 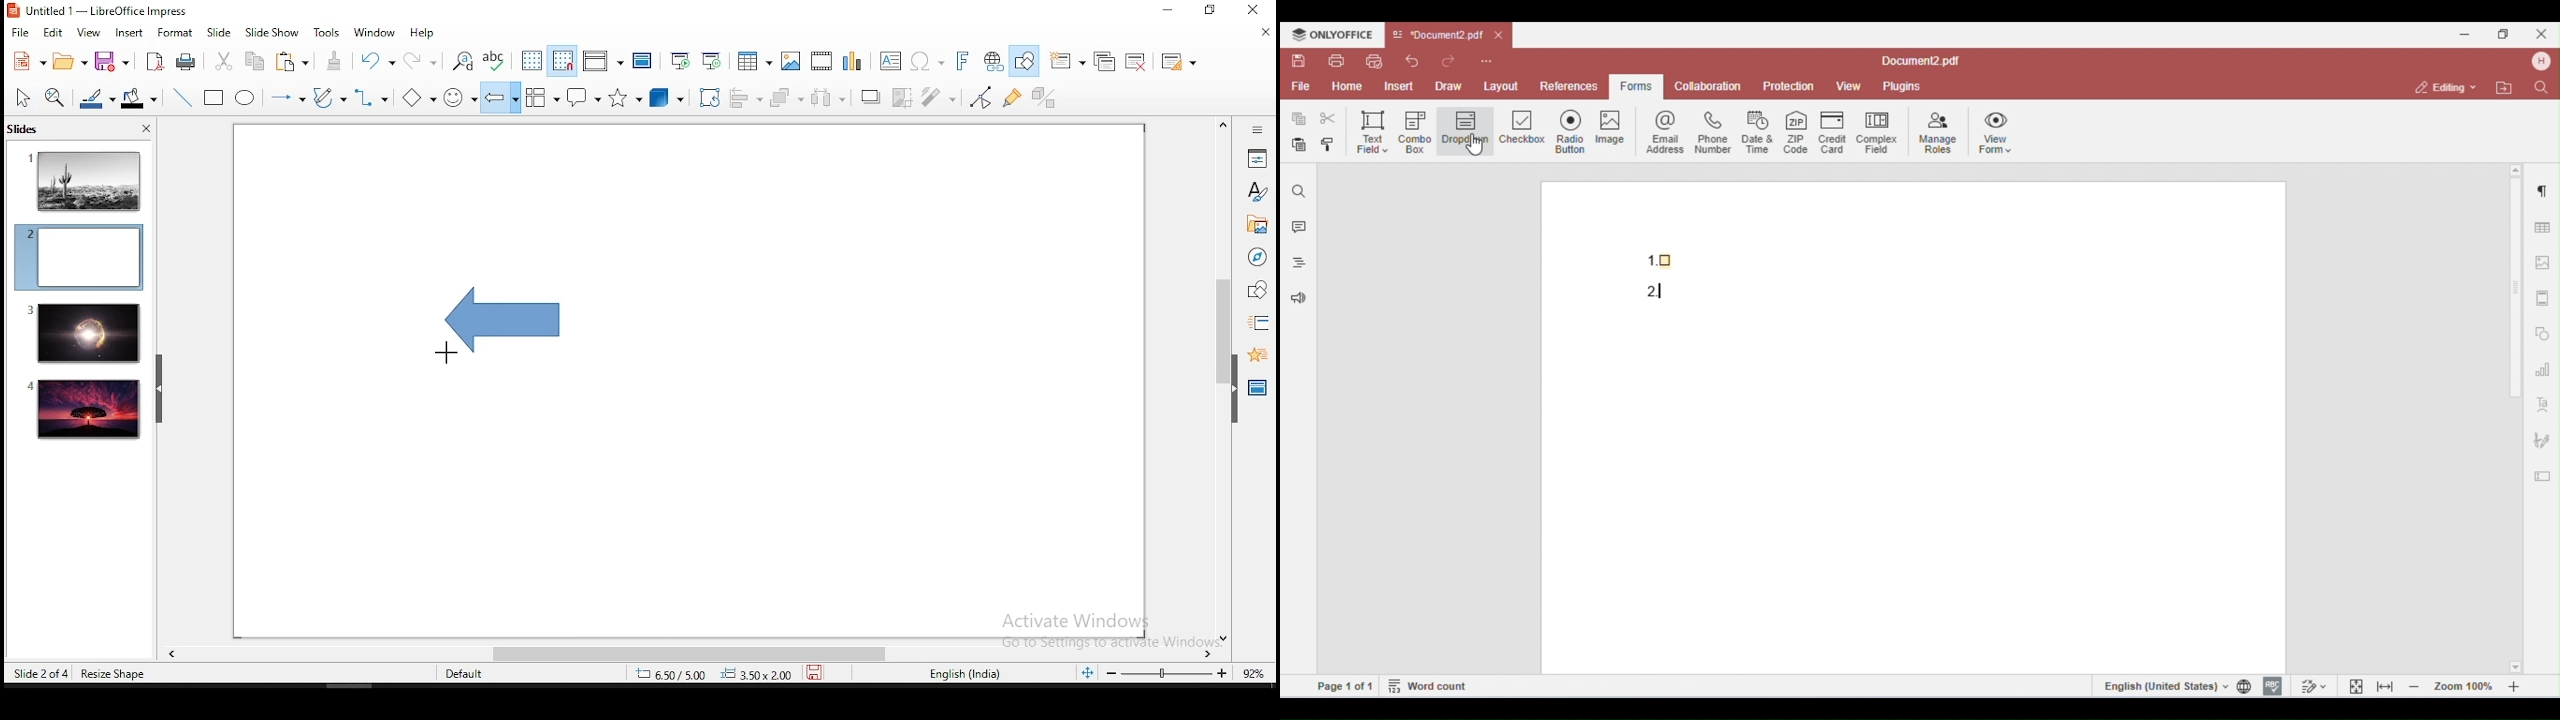 I want to click on display grid, so click(x=529, y=60).